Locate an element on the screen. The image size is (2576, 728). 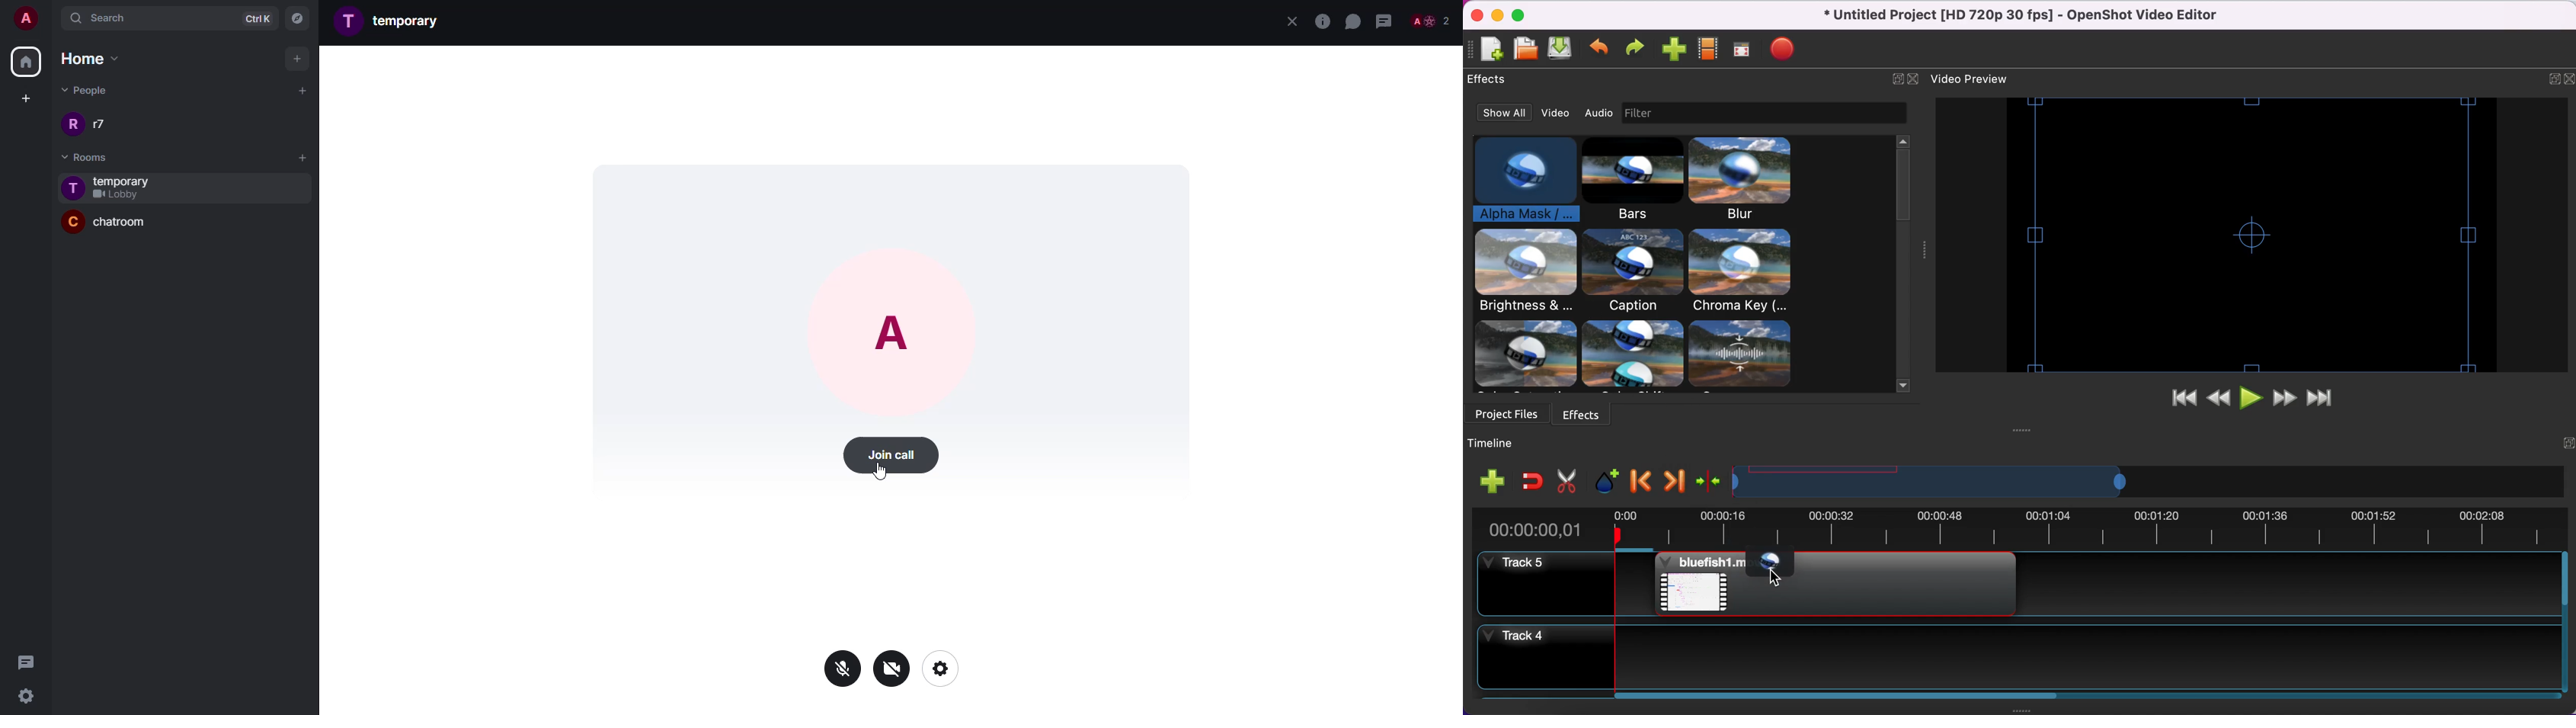
voice call is located at coordinates (1322, 21).